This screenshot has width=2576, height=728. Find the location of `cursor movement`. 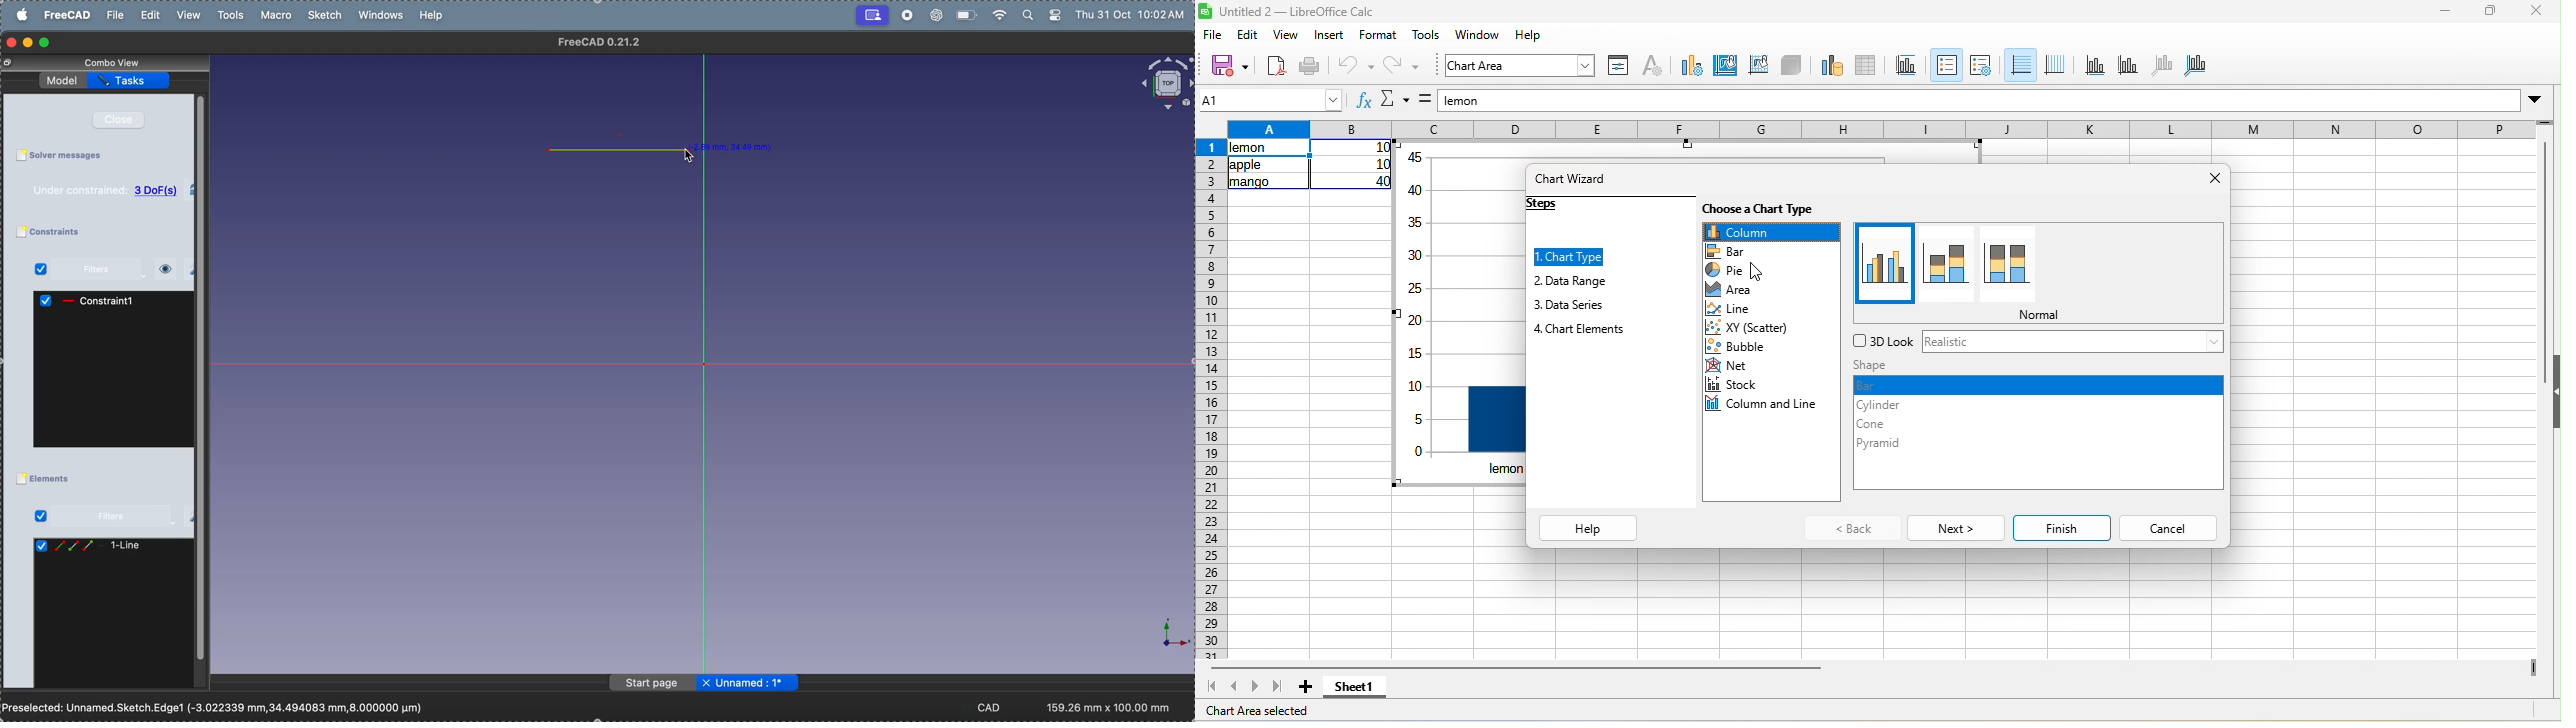

cursor movement is located at coordinates (1766, 273).